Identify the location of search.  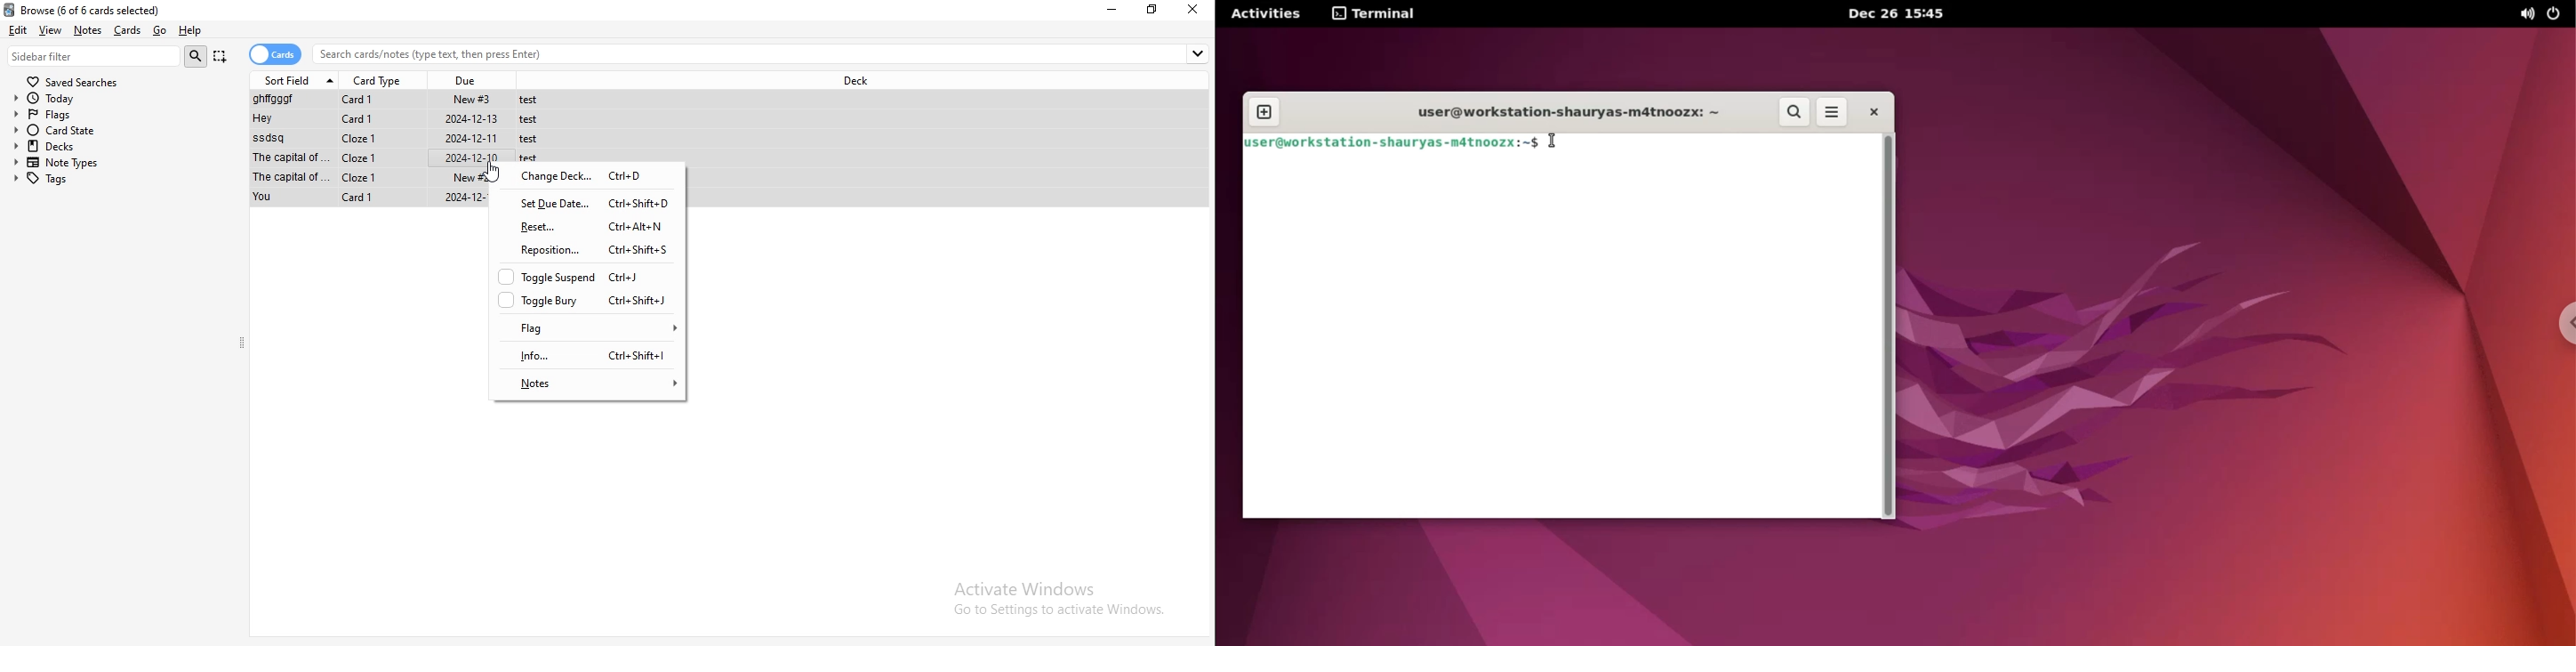
(196, 56).